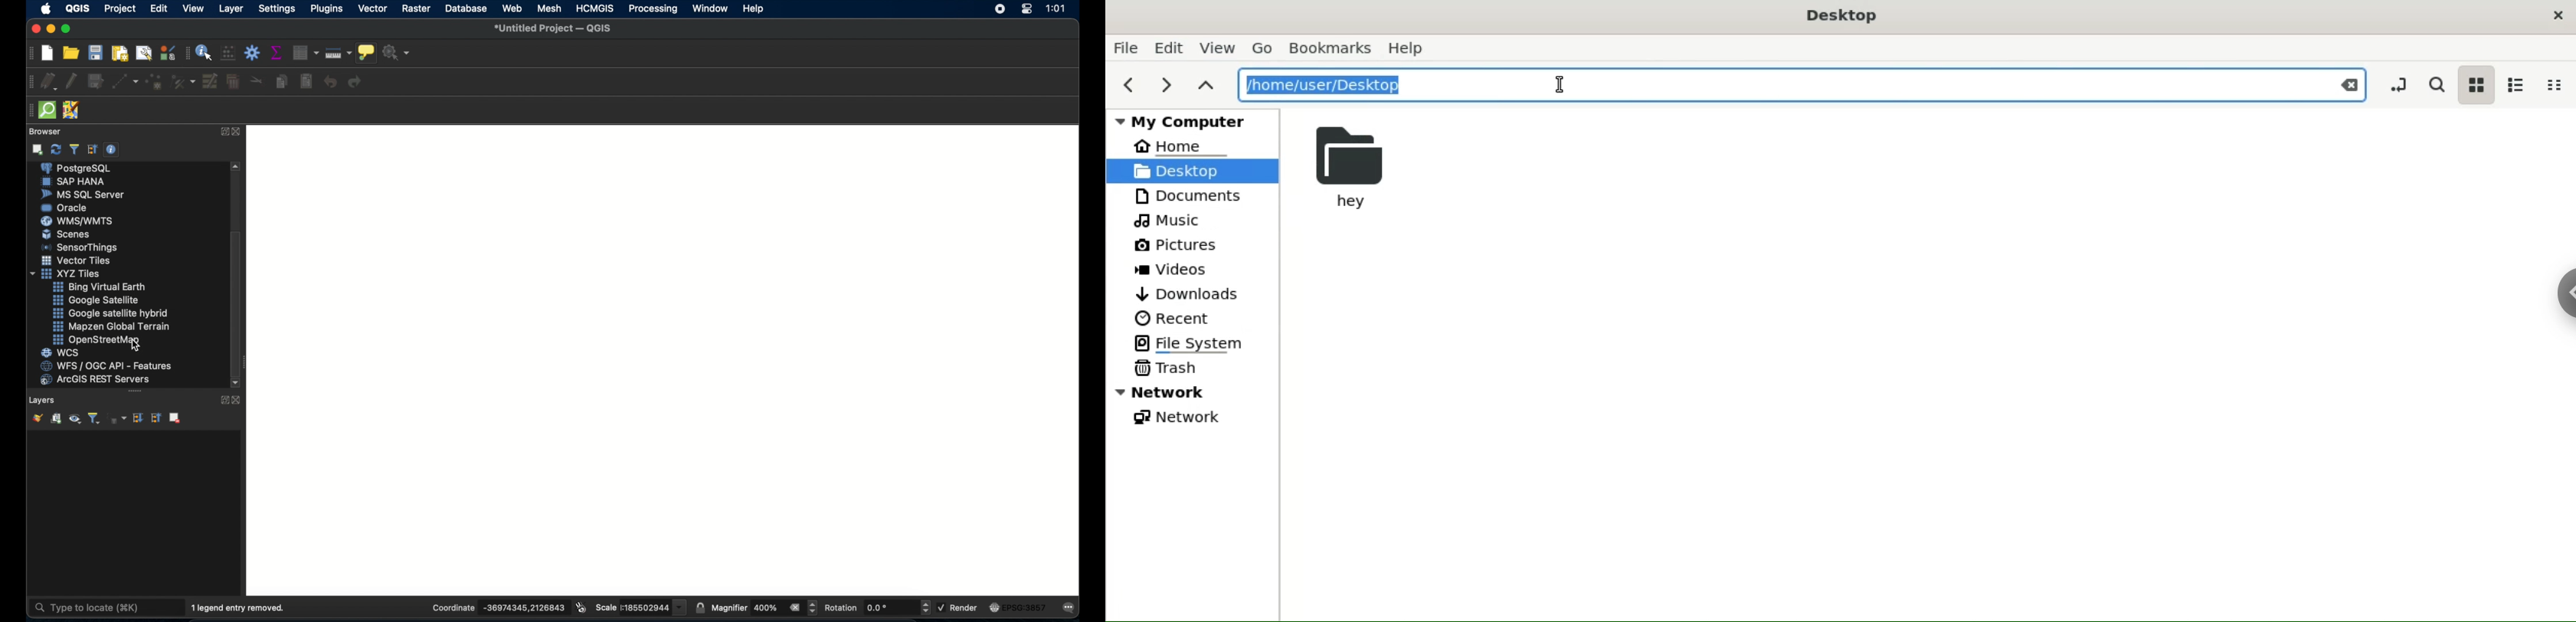  I want to click on scroll down arrow, so click(238, 384).